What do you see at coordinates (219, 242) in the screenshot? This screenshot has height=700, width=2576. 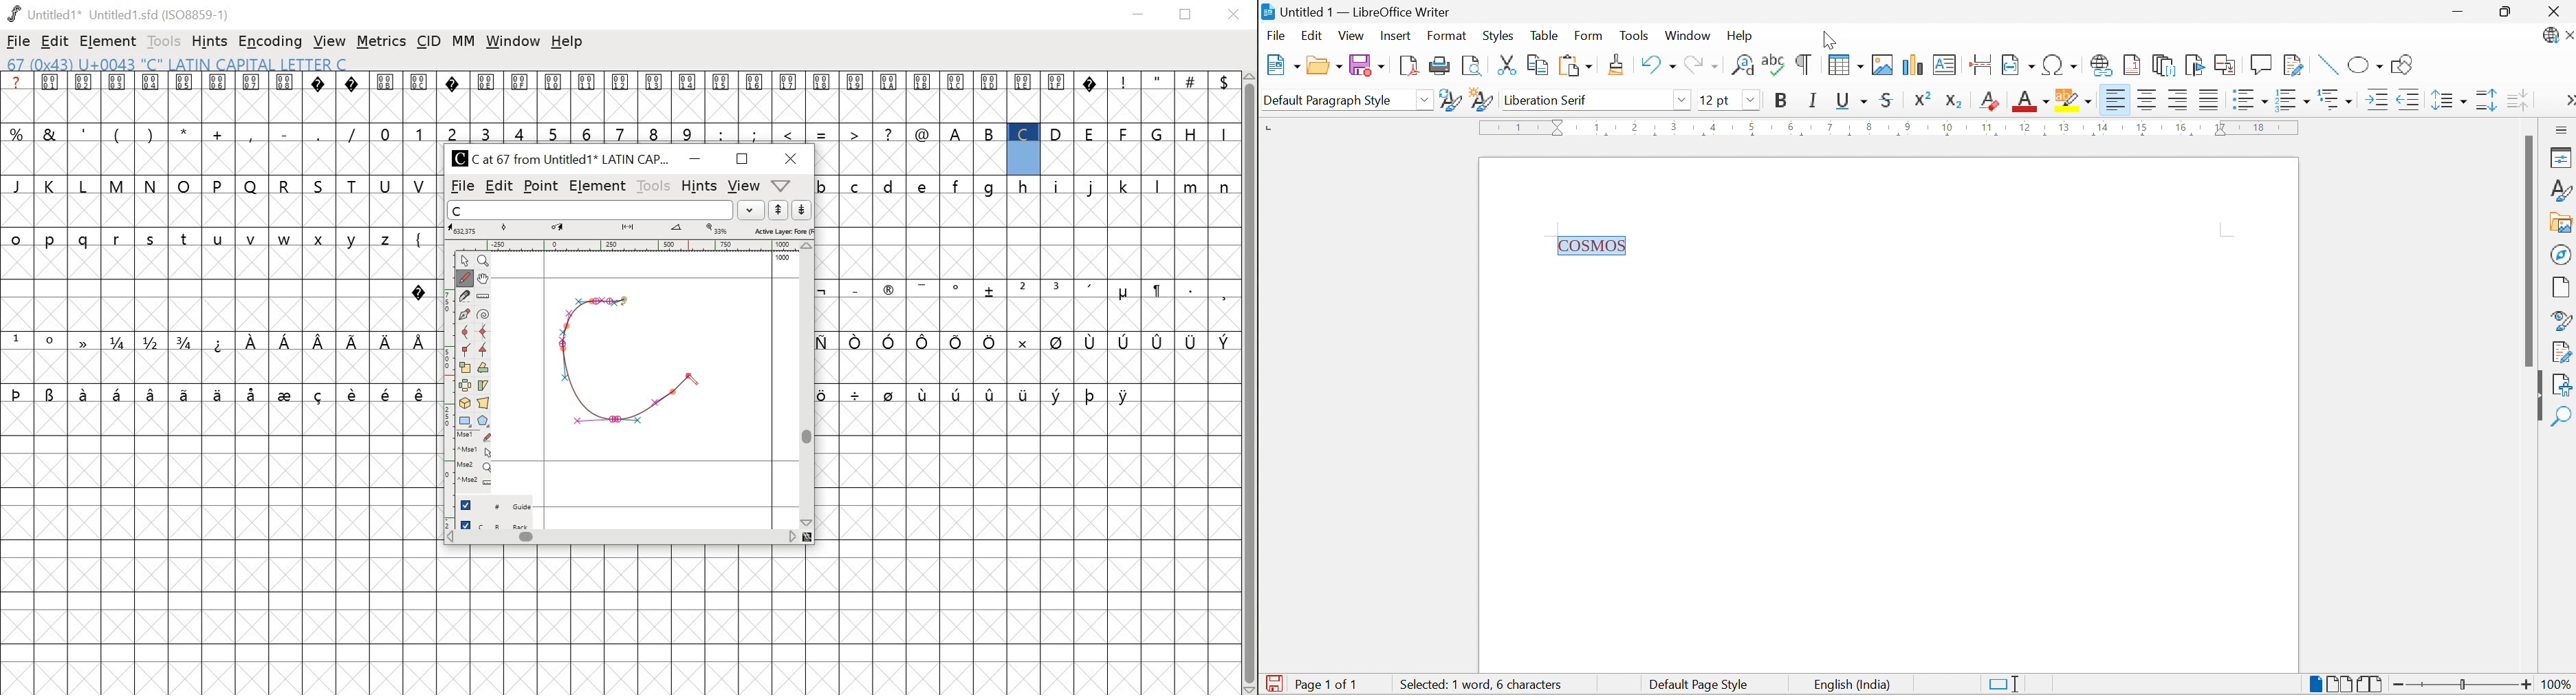 I see `glyphs` at bounding box center [219, 242].